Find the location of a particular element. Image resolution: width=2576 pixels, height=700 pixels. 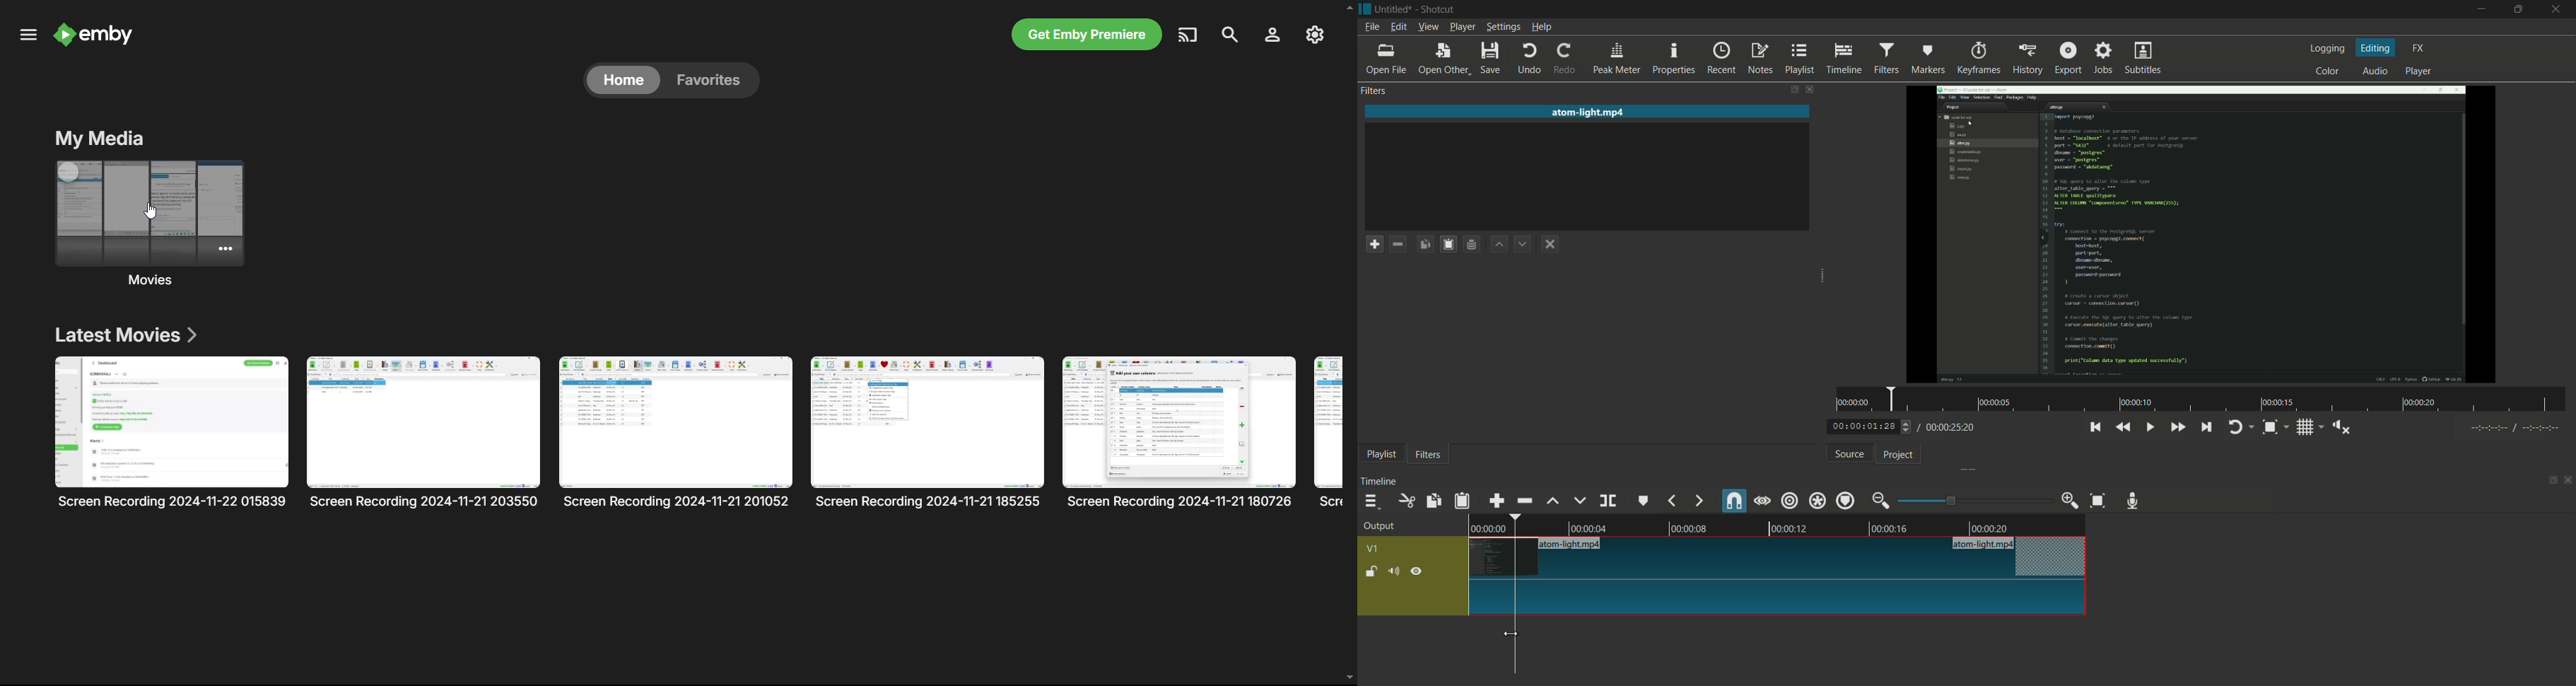

filters is located at coordinates (1889, 58).